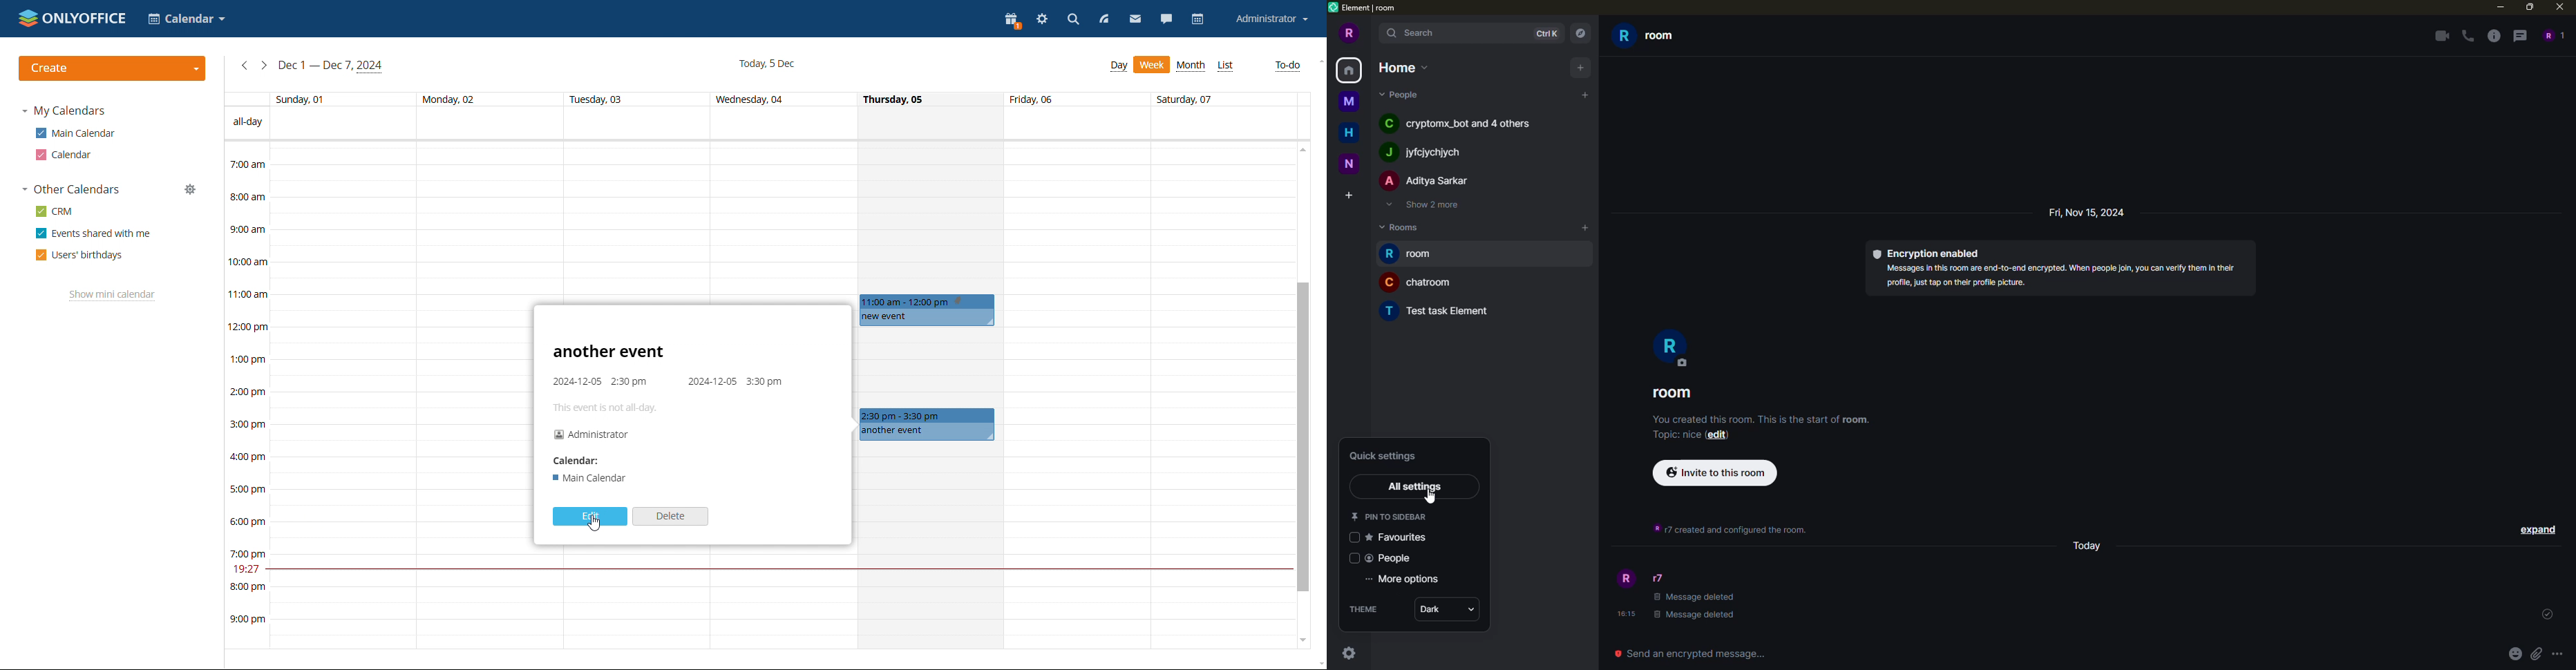 This screenshot has width=2576, height=672. What do you see at coordinates (331, 66) in the screenshot?
I see `current week` at bounding box center [331, 66].